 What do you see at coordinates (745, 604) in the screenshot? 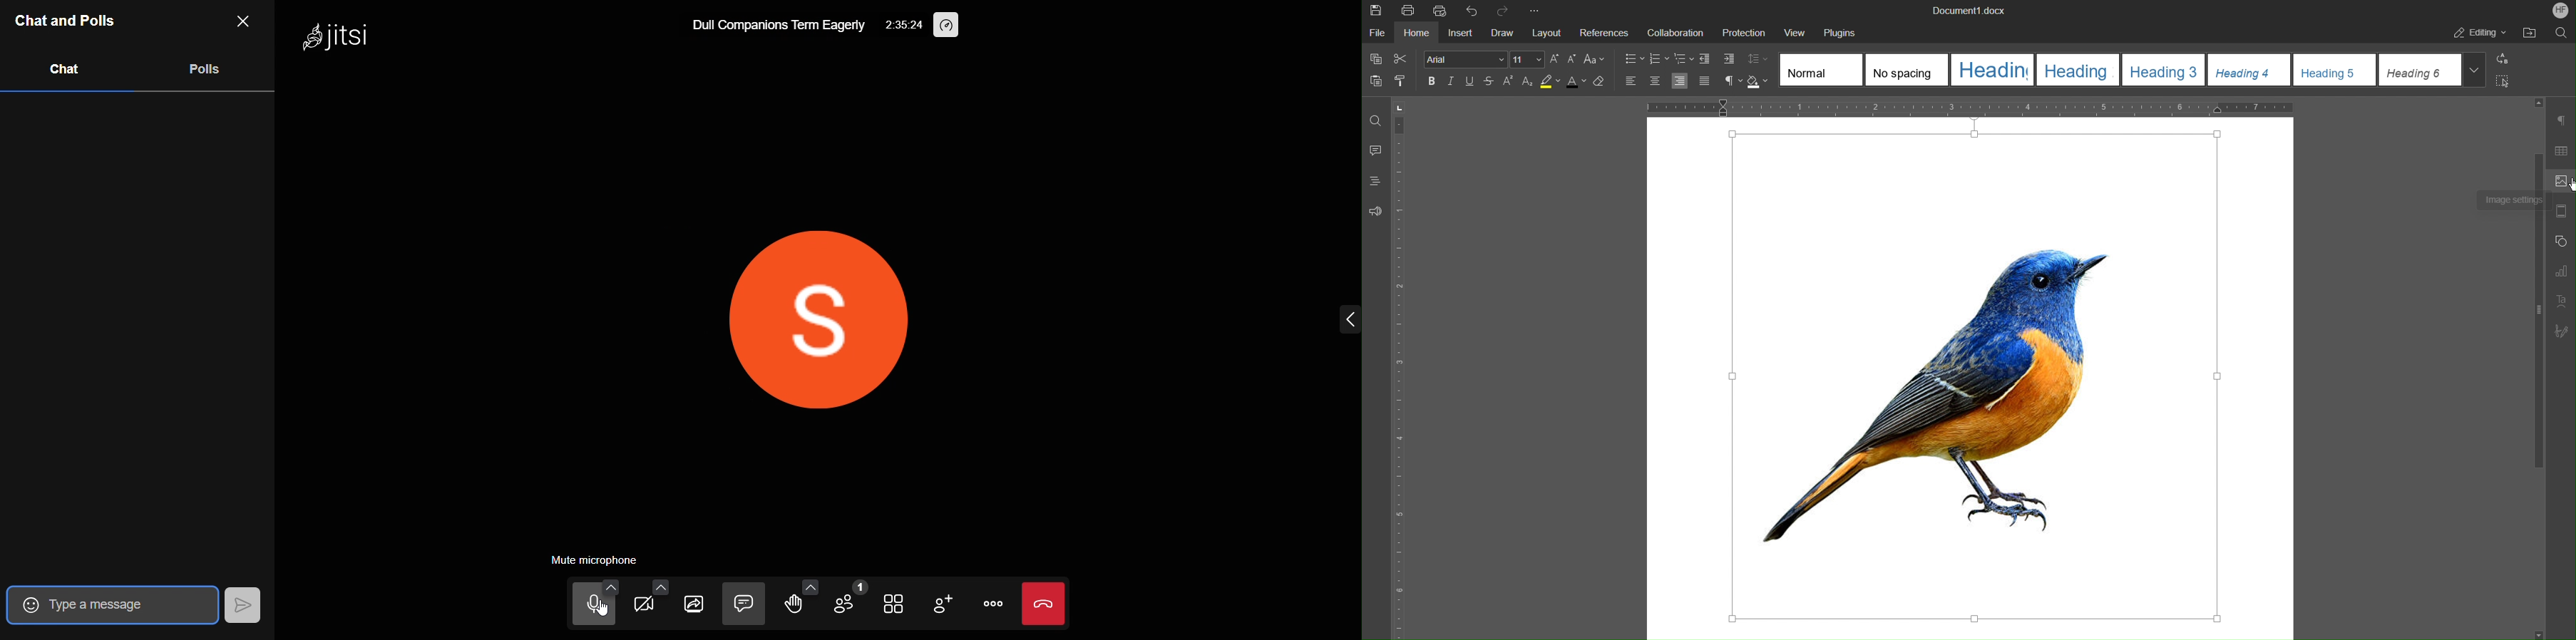
I see `chat` at bounding box center [745, 604].